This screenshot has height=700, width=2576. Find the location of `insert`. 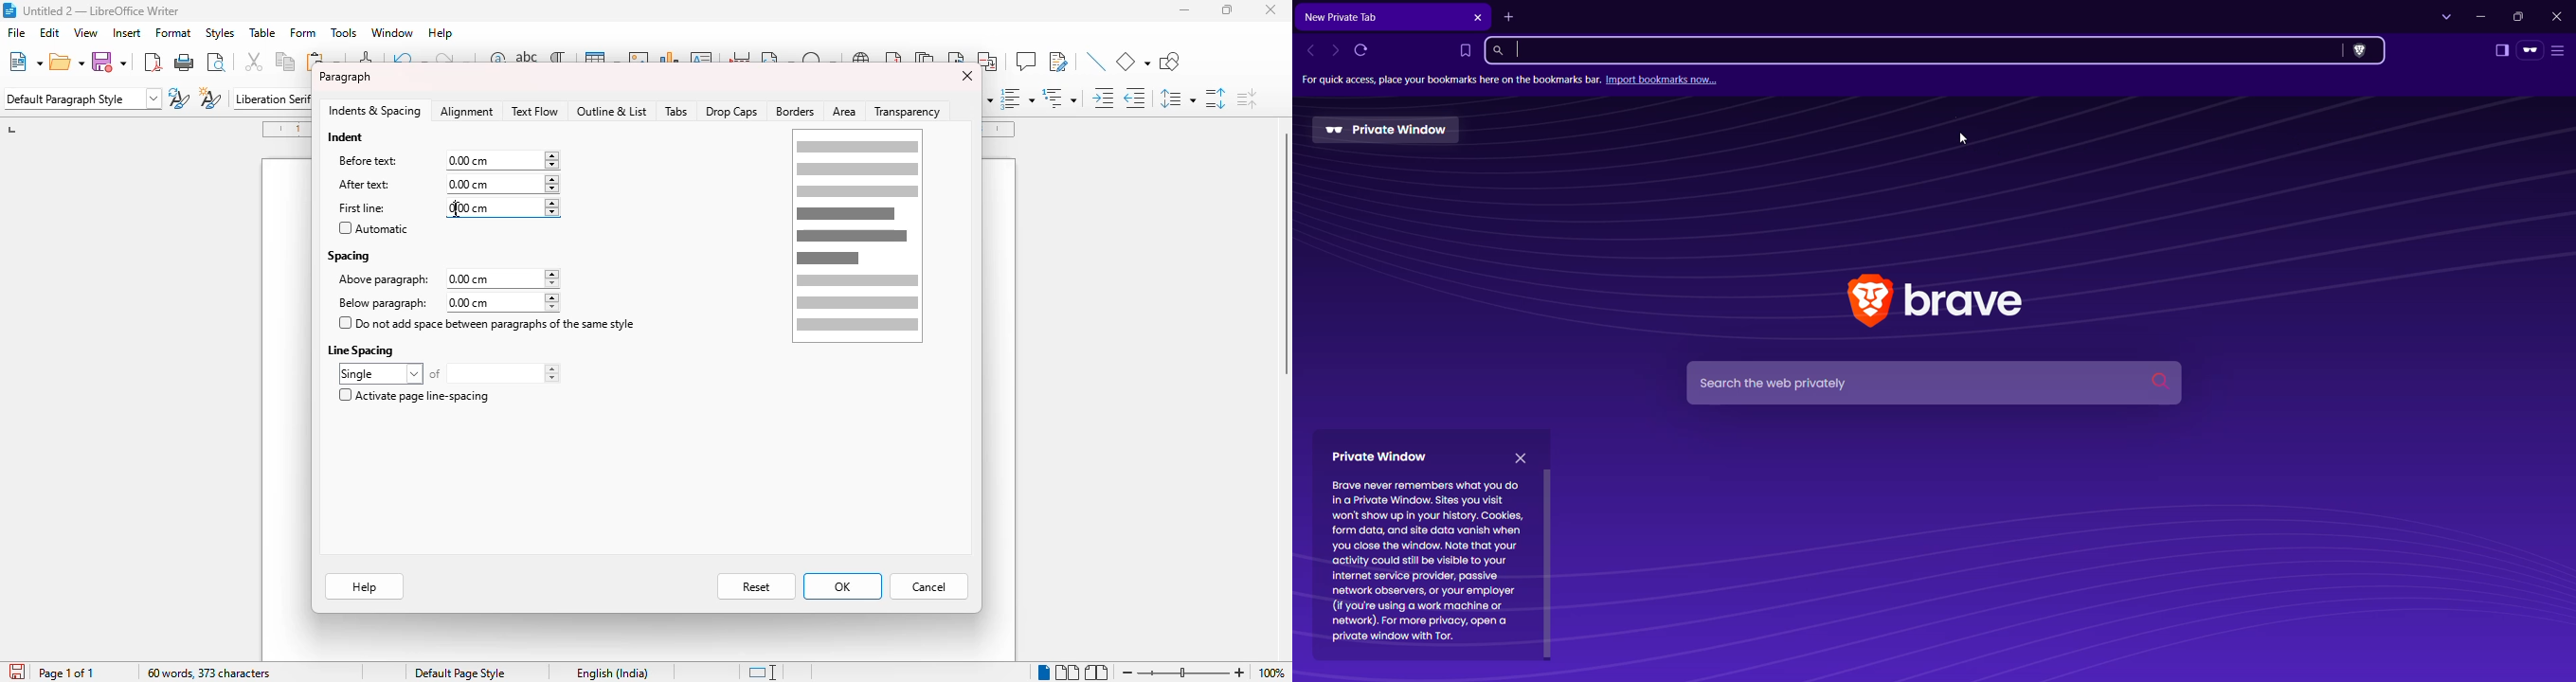

insert is located at coordinates (125, 33).